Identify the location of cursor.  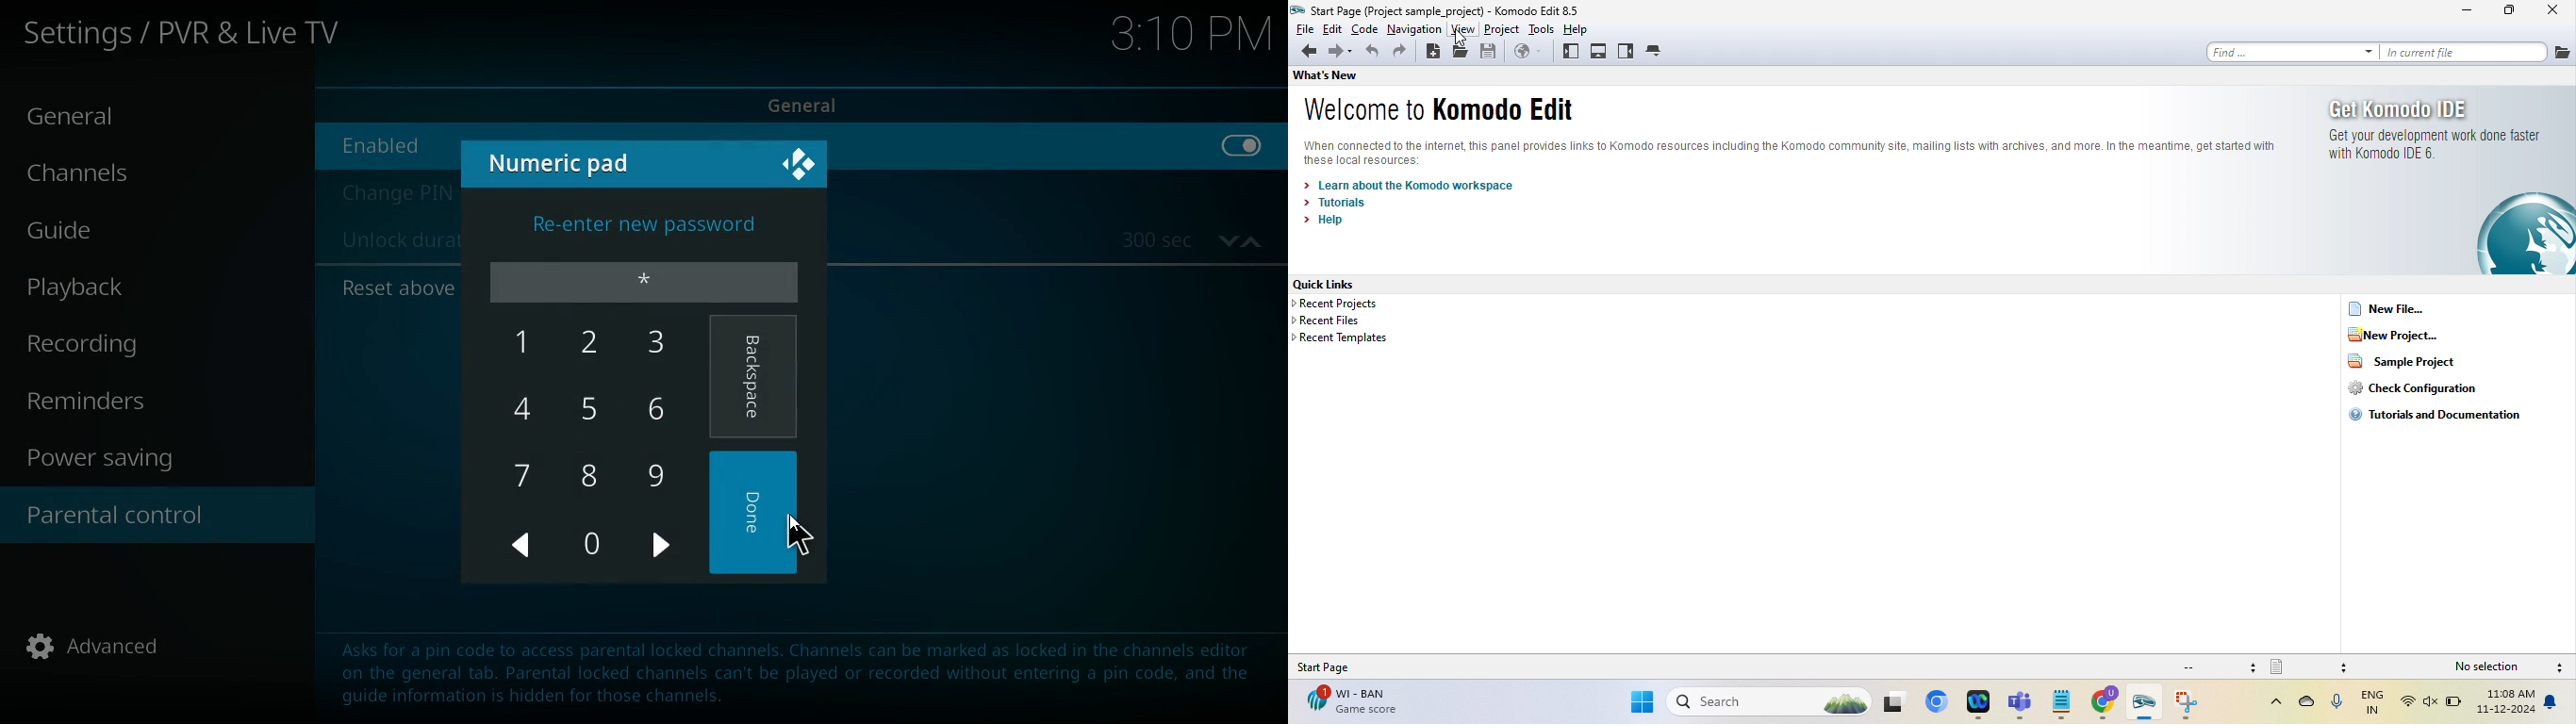
(796, 532).